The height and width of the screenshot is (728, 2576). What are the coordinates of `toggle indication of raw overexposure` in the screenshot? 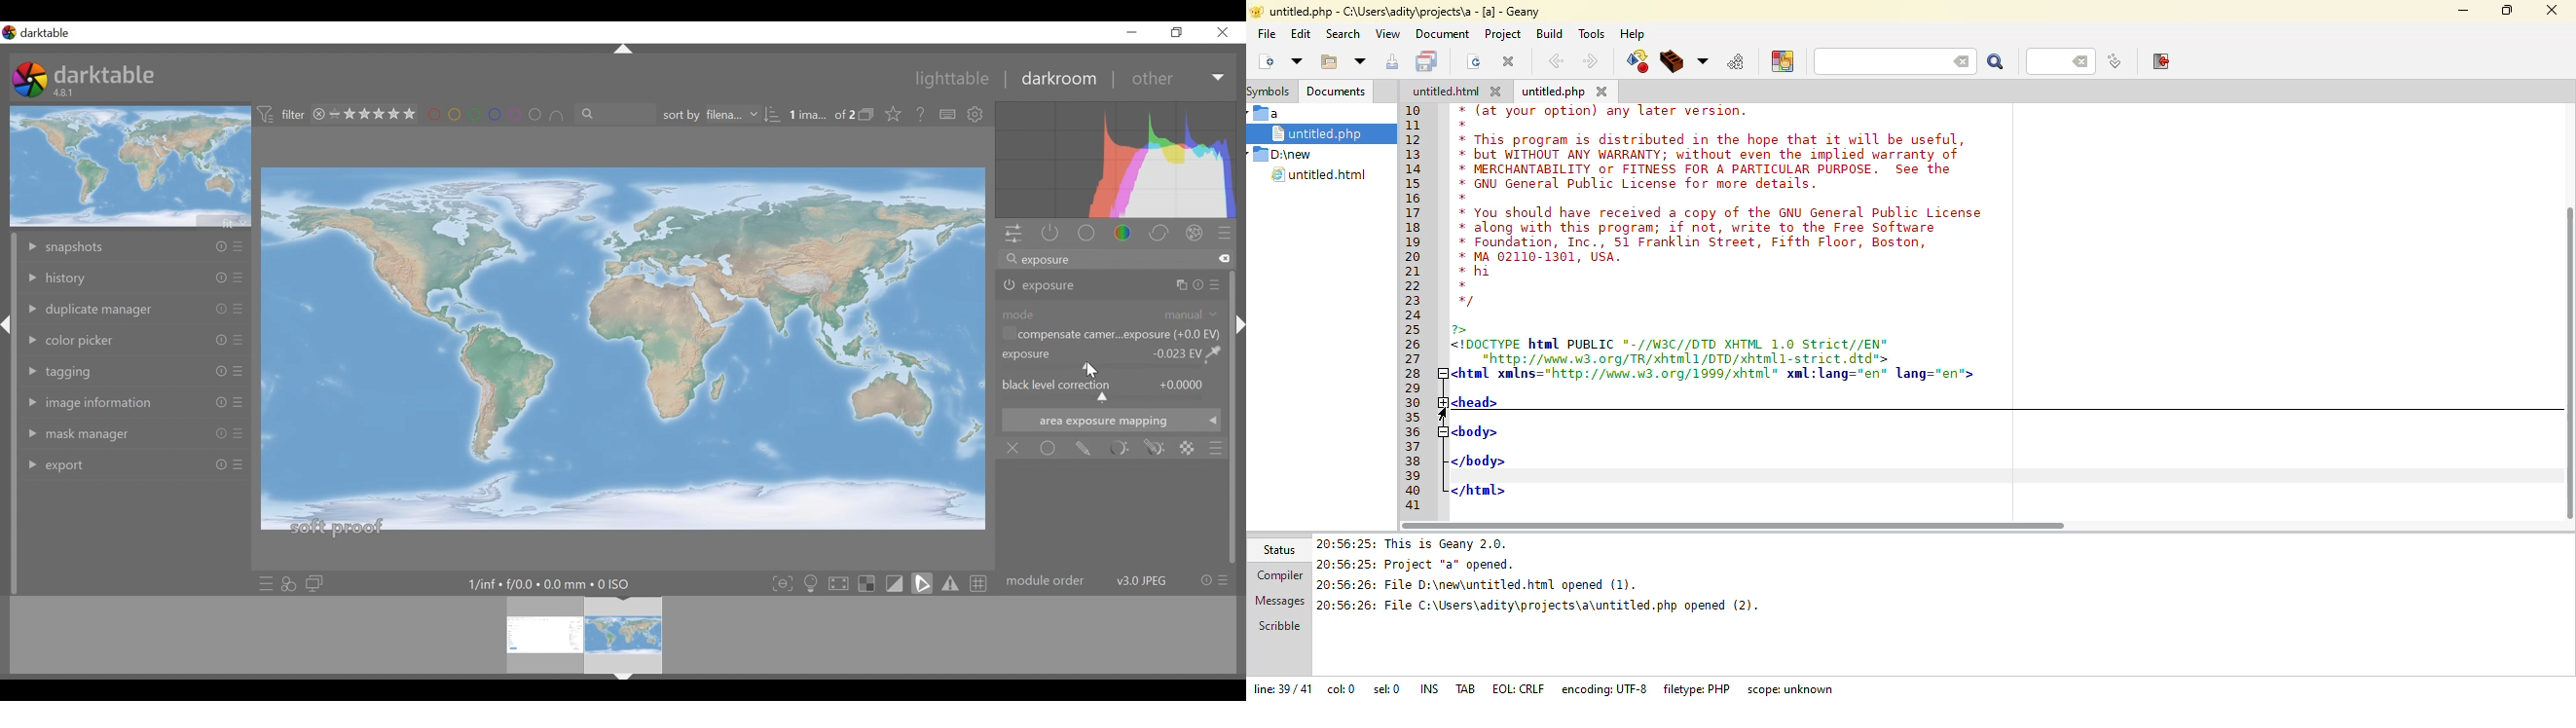 It's located at (870, 583).